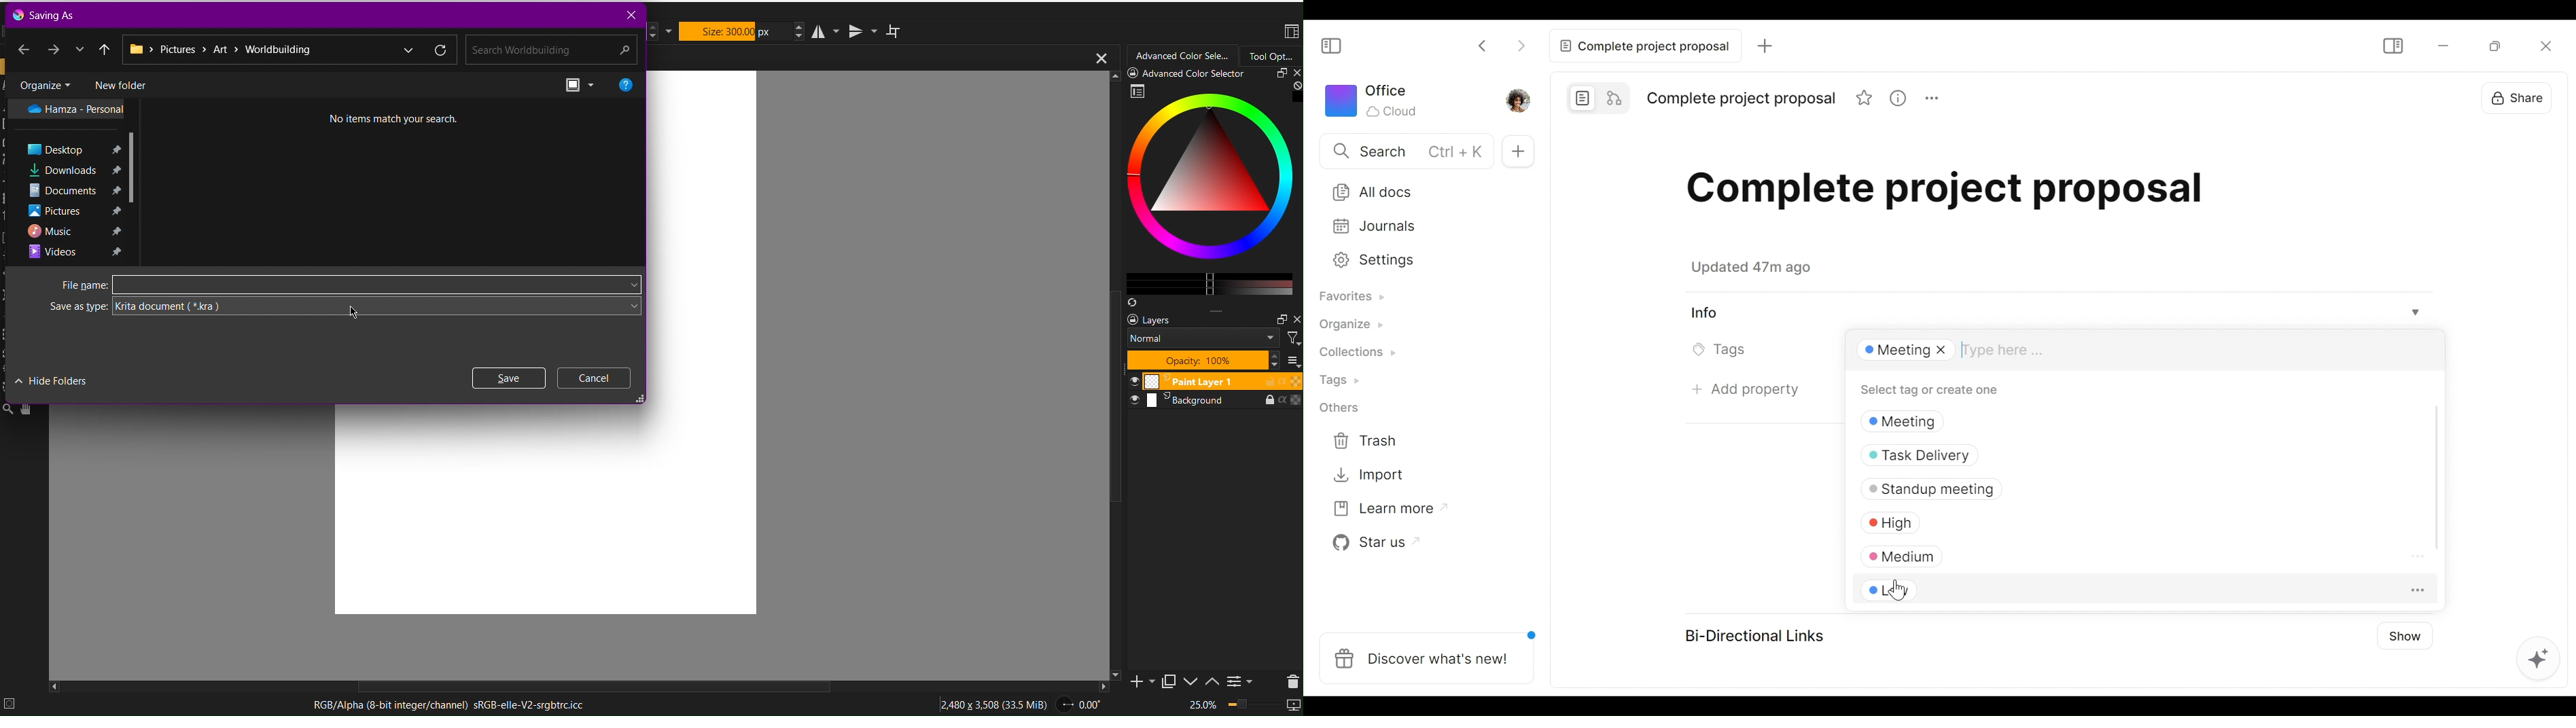  Describe the element at coordinates (1193, 681) in the screenshot. I see `Slide Options` at that location.